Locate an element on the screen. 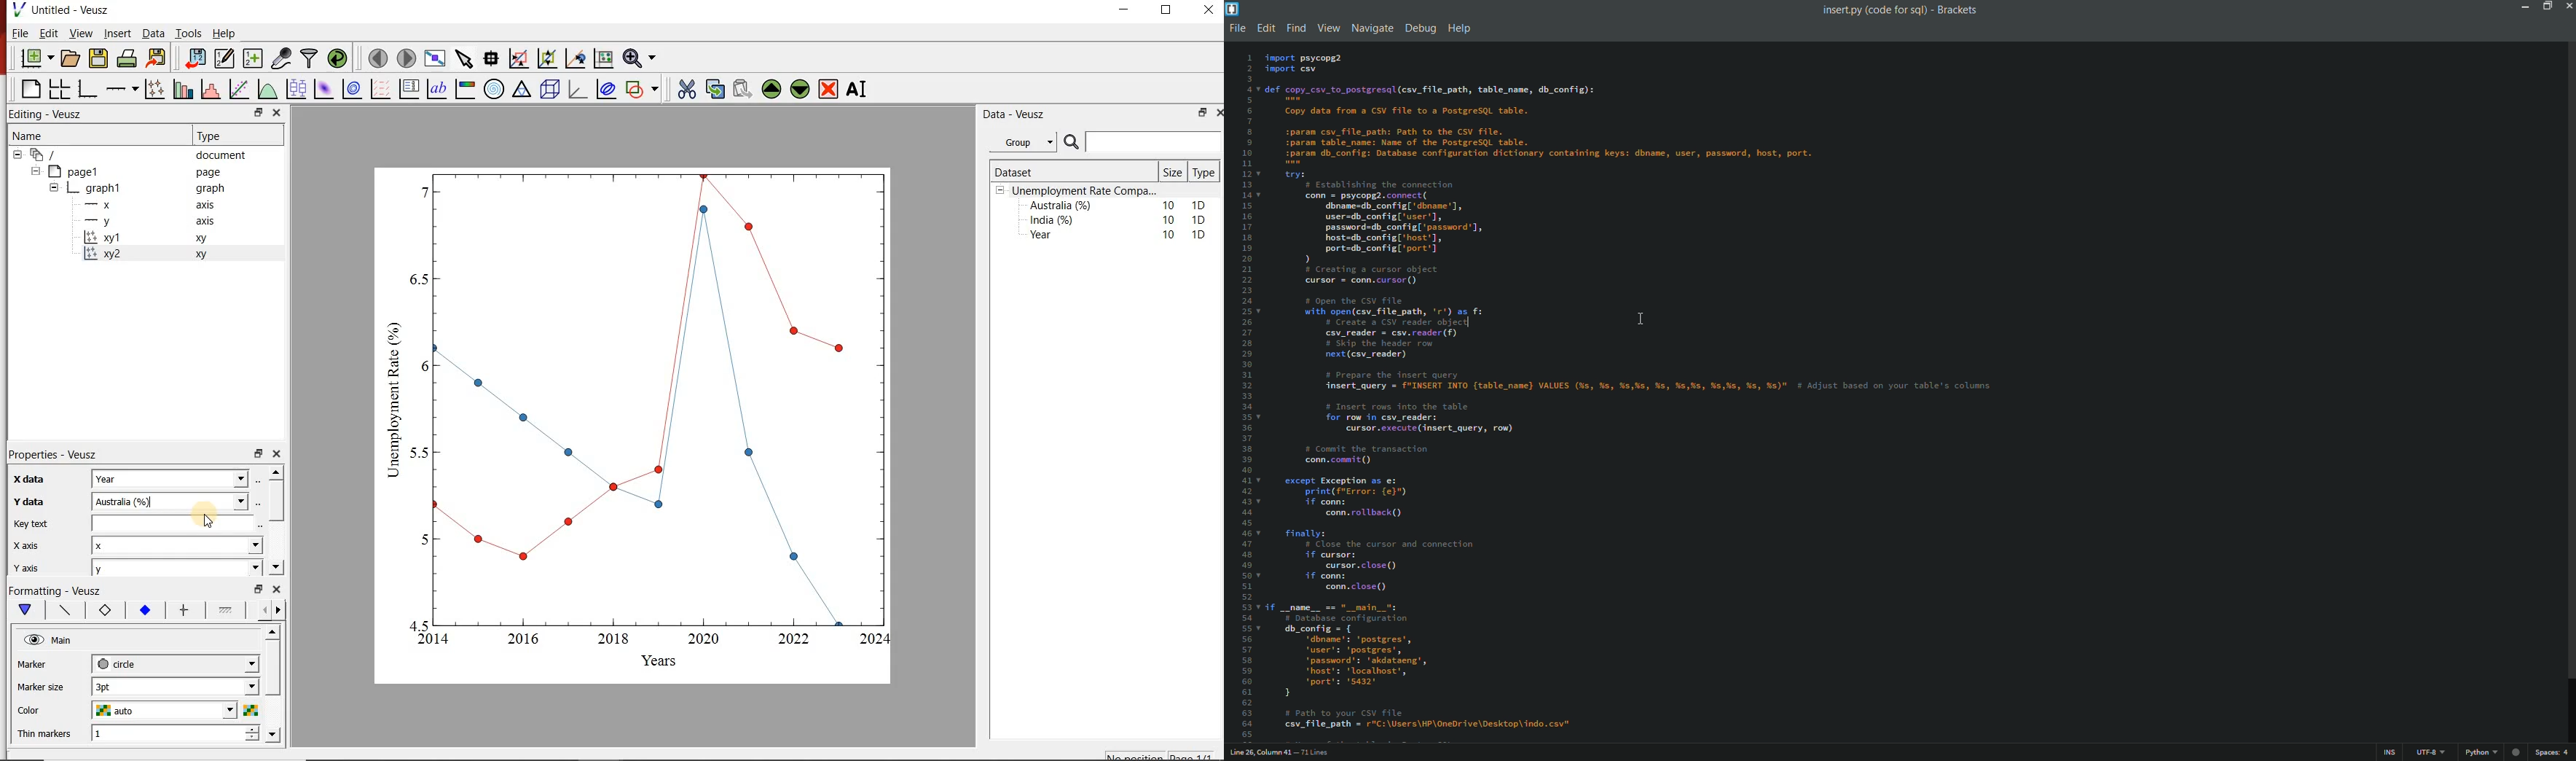  line numbers is located at coordinates (1243, 395).